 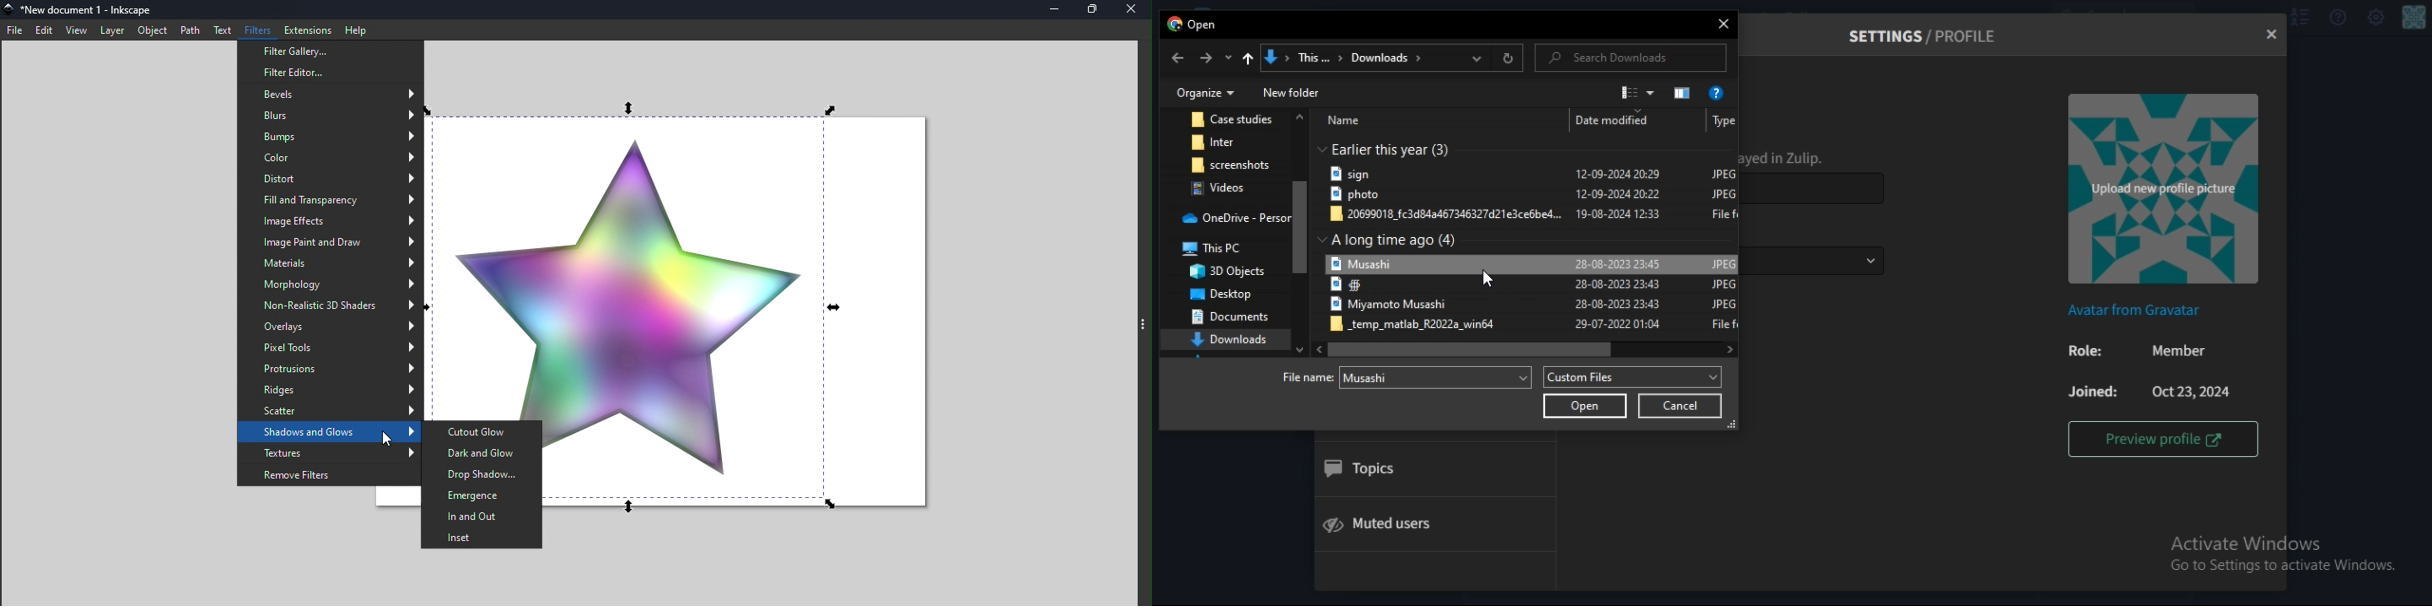 What do you see at coordinates (1533, 174) in the screenshot?
I see `filw` at bounding box center [1533, 174].